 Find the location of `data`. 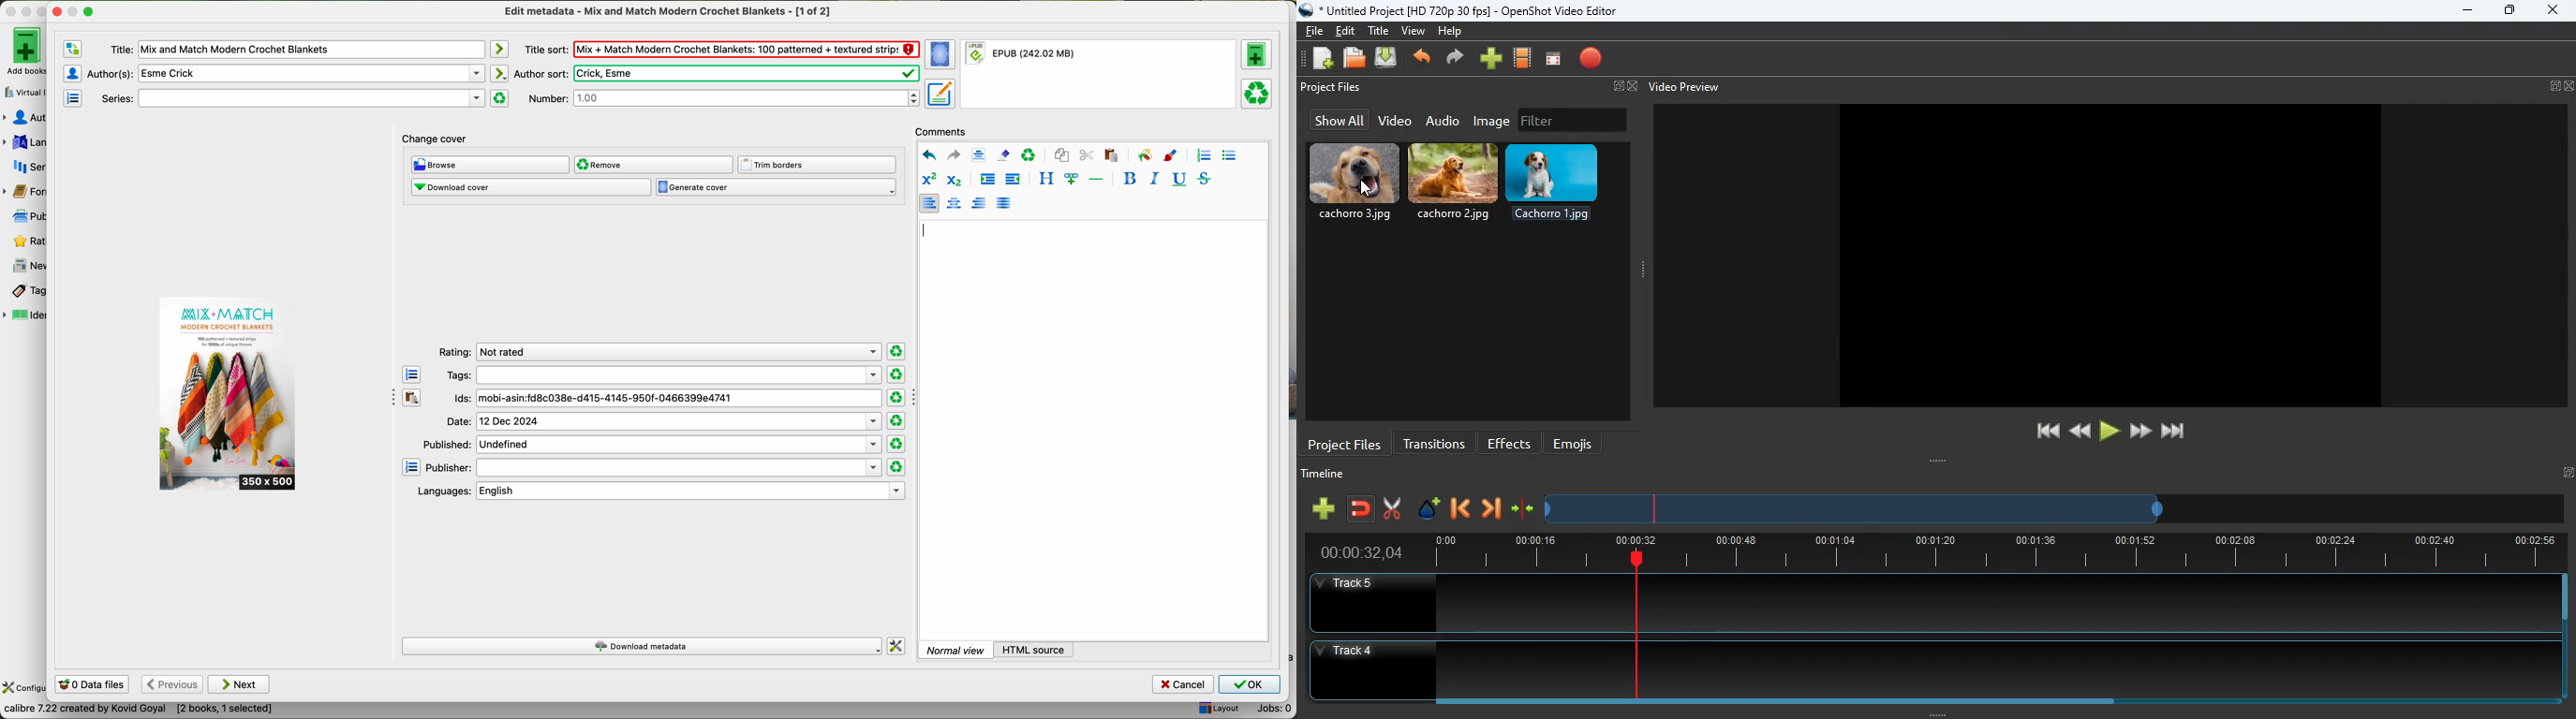

data is located at coordinates (138, 711).